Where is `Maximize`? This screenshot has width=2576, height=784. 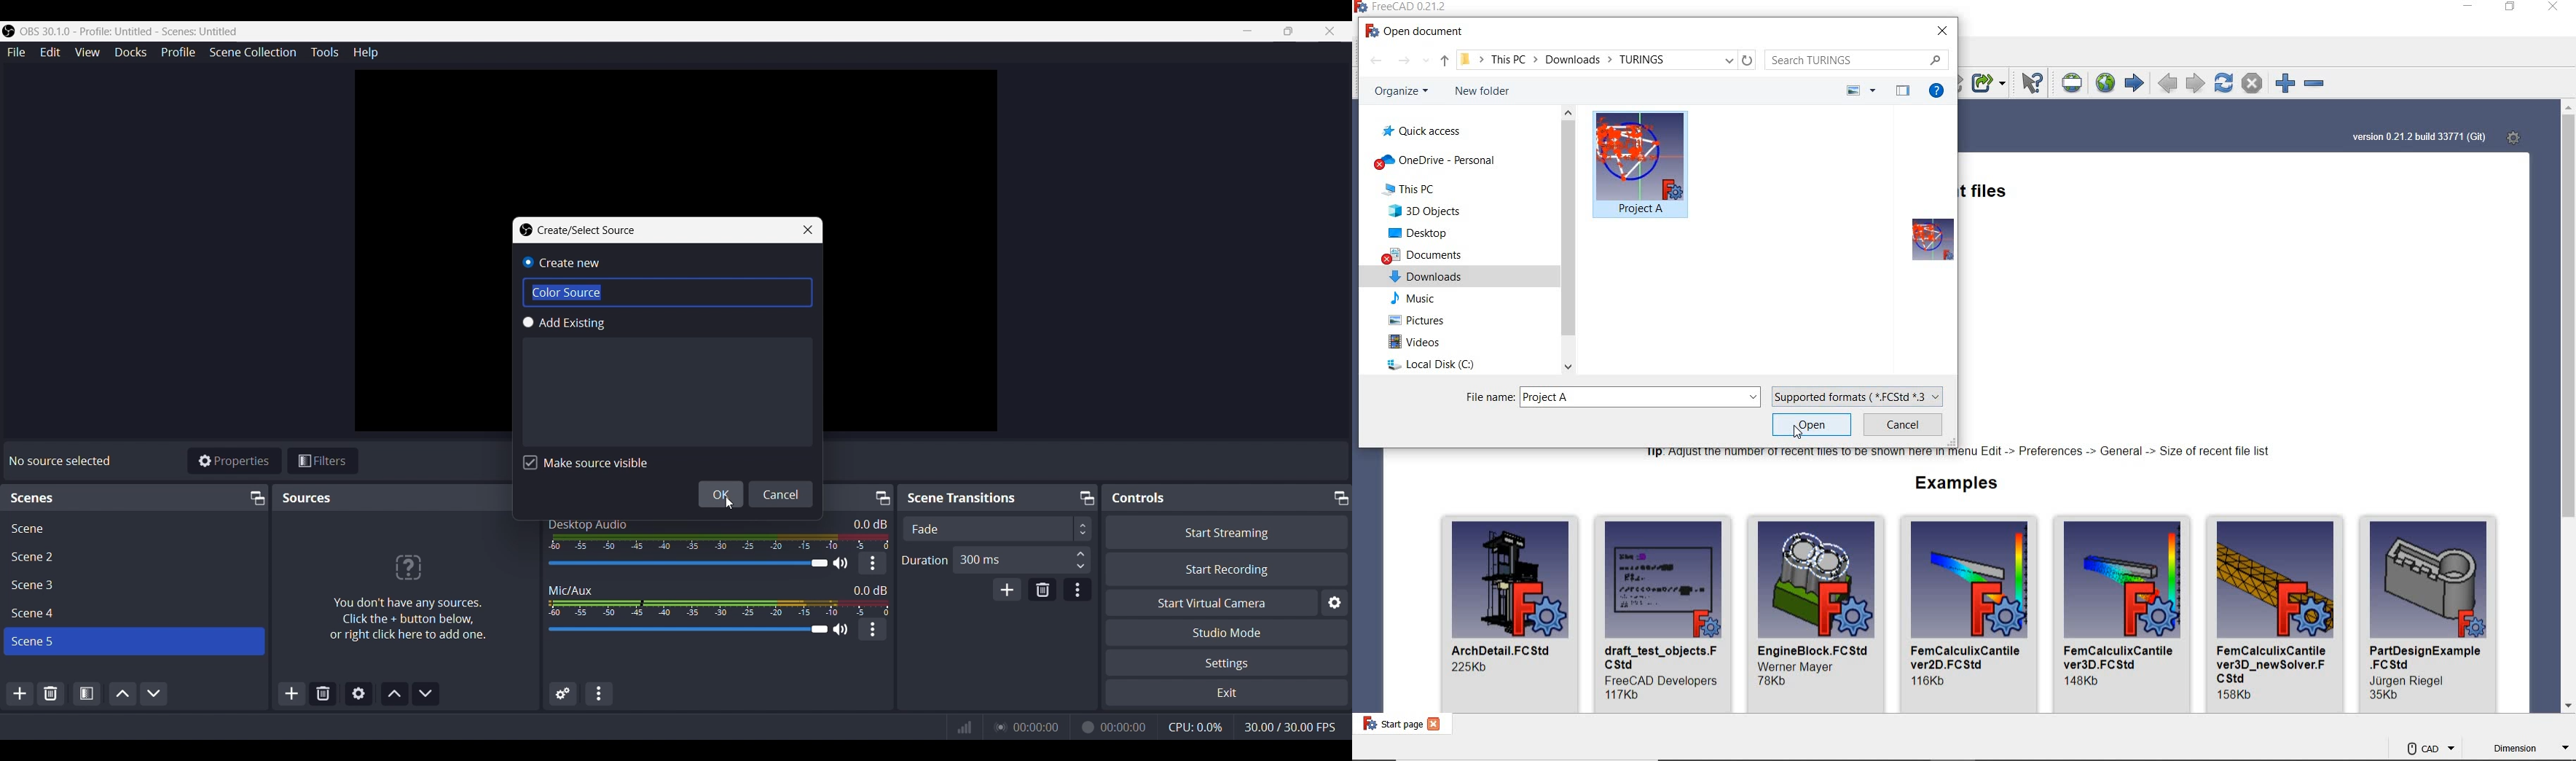 Maximize is located at coordinates (255, 497).